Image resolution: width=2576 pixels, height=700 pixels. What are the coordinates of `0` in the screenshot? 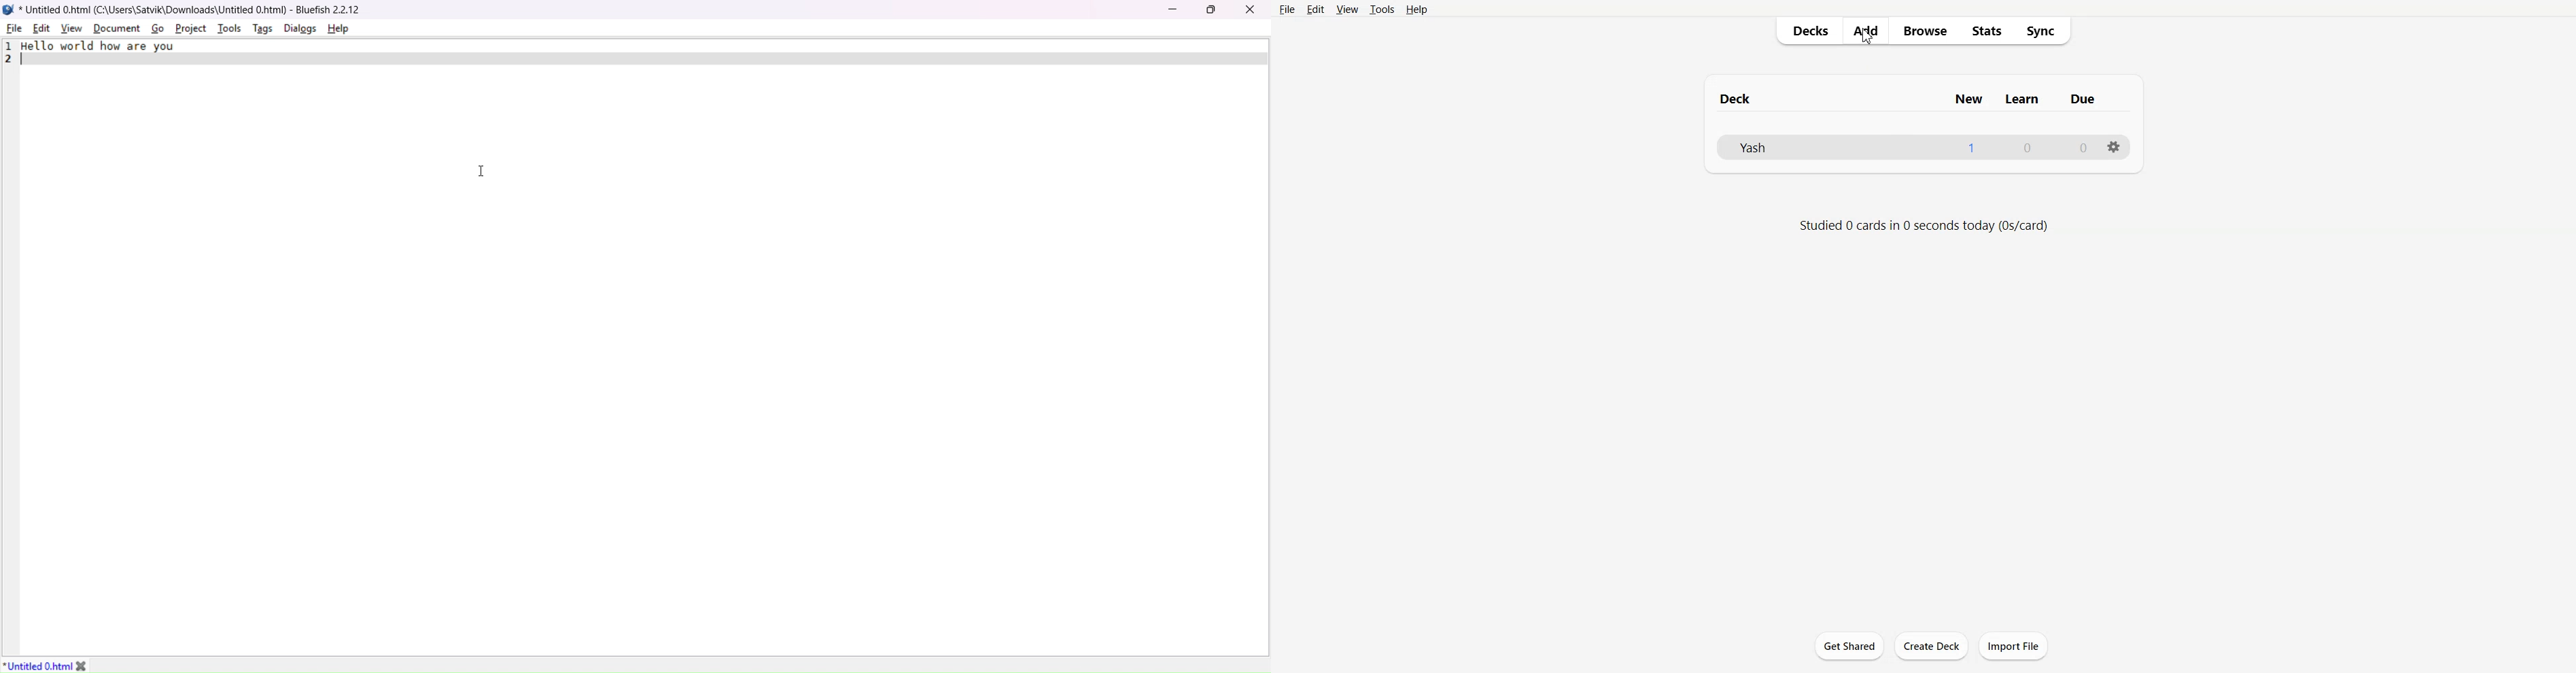 It's located at (2082, 148).